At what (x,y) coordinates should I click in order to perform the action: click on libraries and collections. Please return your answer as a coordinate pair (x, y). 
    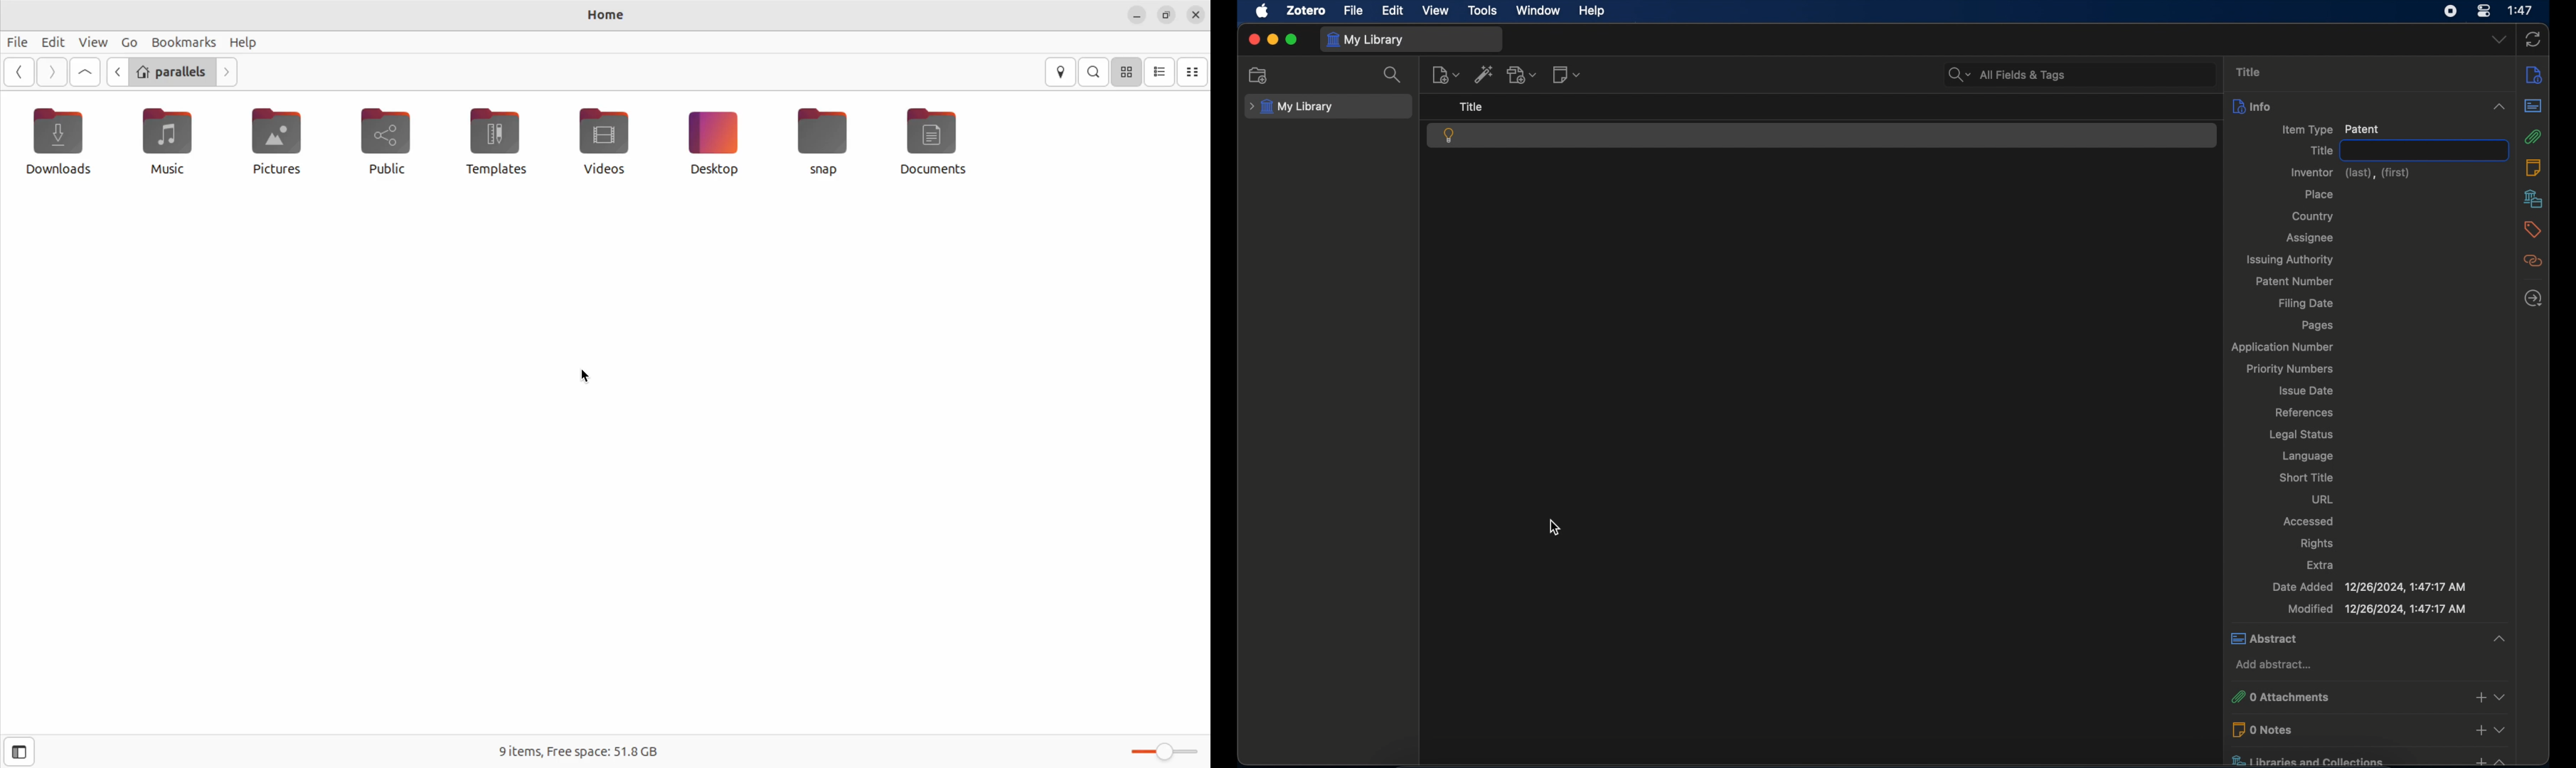
    Looking at the image, I should click on (2316, 758).